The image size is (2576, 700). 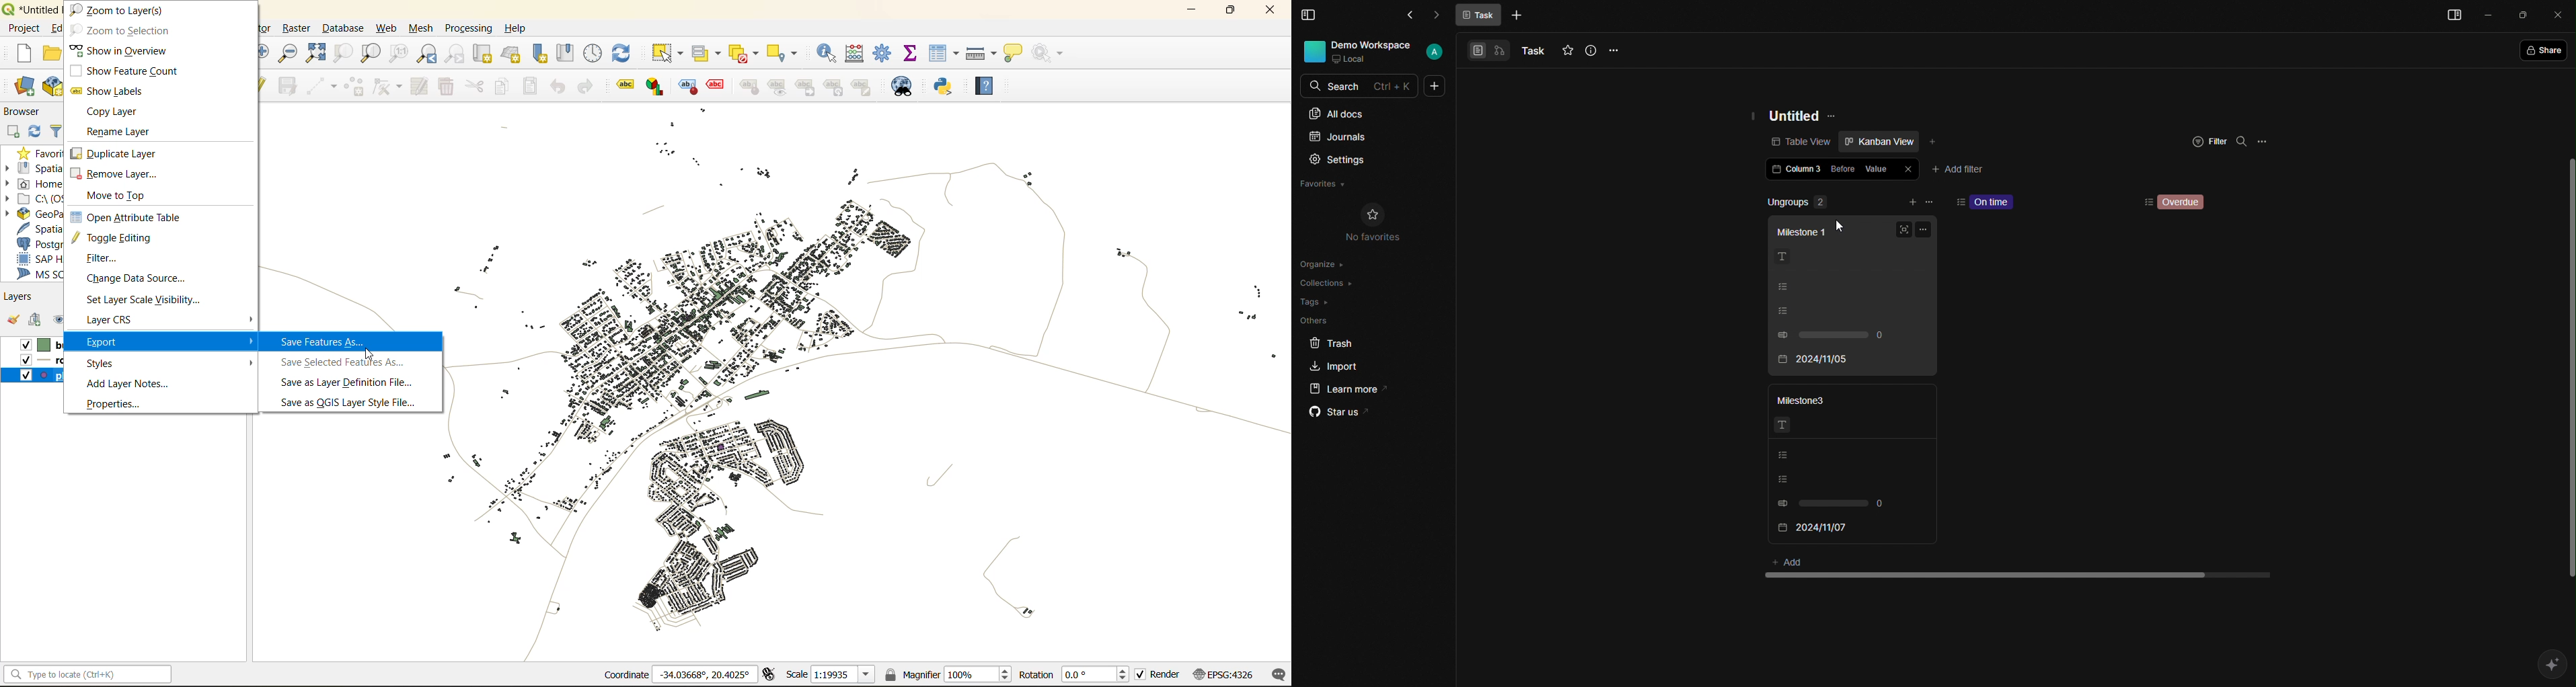 What do you see at coordinates (1824, 202) in the screenshot?
I see `Ungroups` at bounding box center [1824, 202].